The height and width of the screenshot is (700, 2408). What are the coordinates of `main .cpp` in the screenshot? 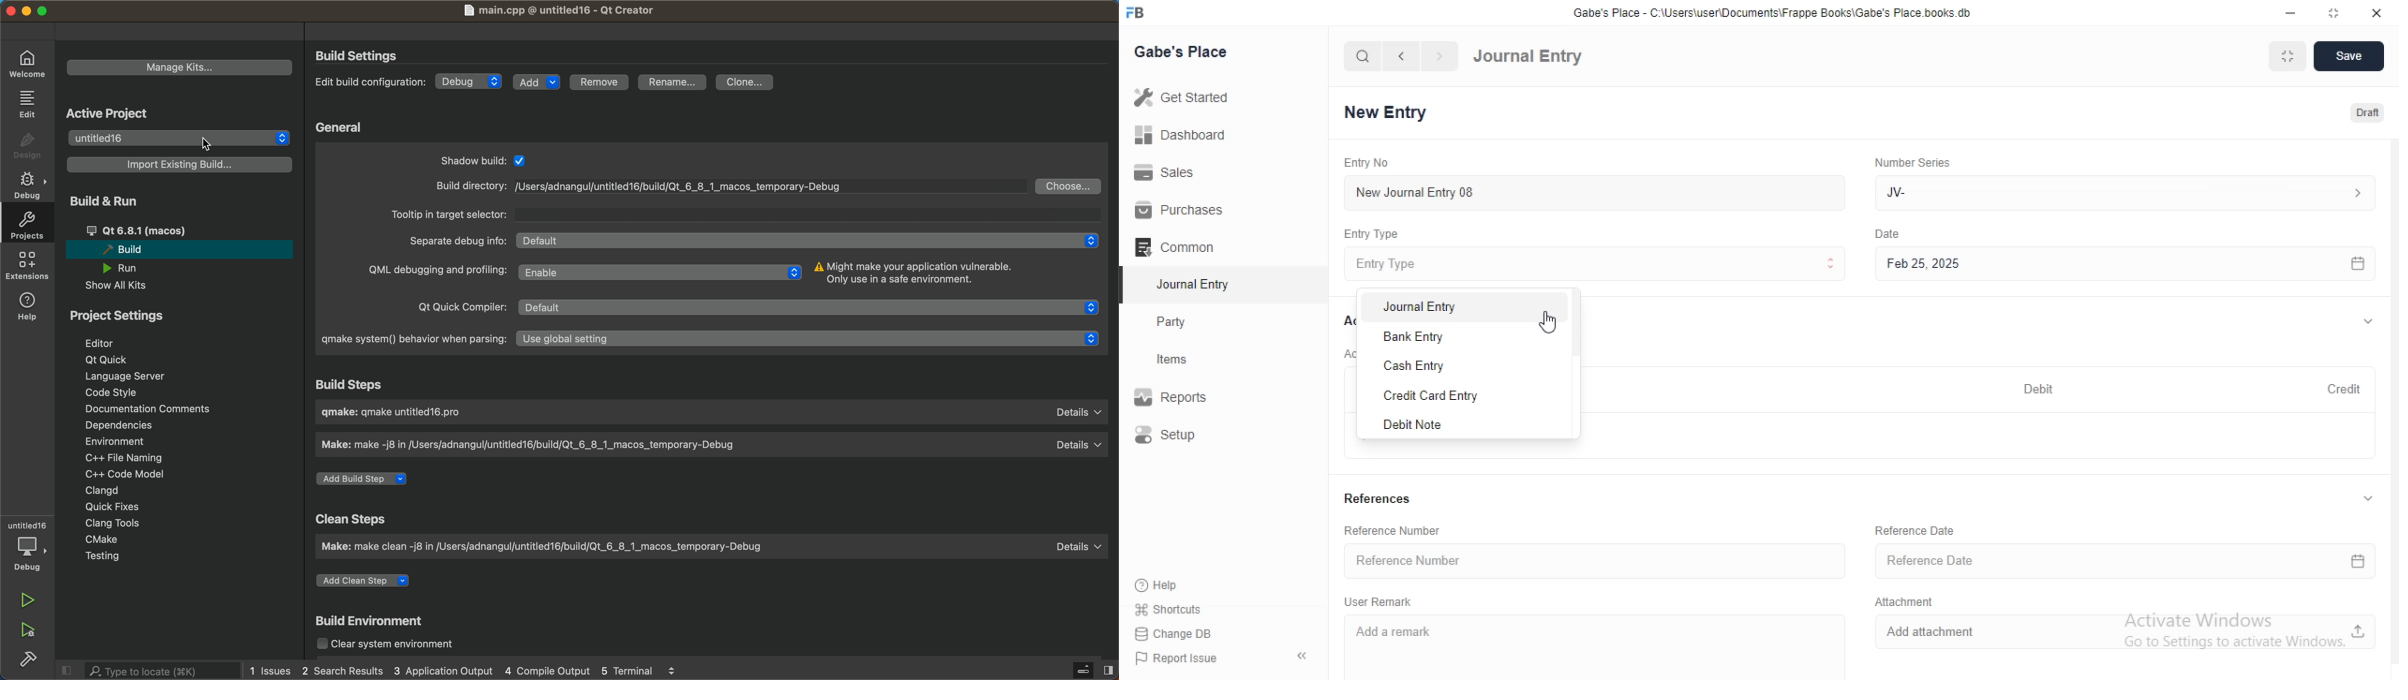 It's located at (559, 10).